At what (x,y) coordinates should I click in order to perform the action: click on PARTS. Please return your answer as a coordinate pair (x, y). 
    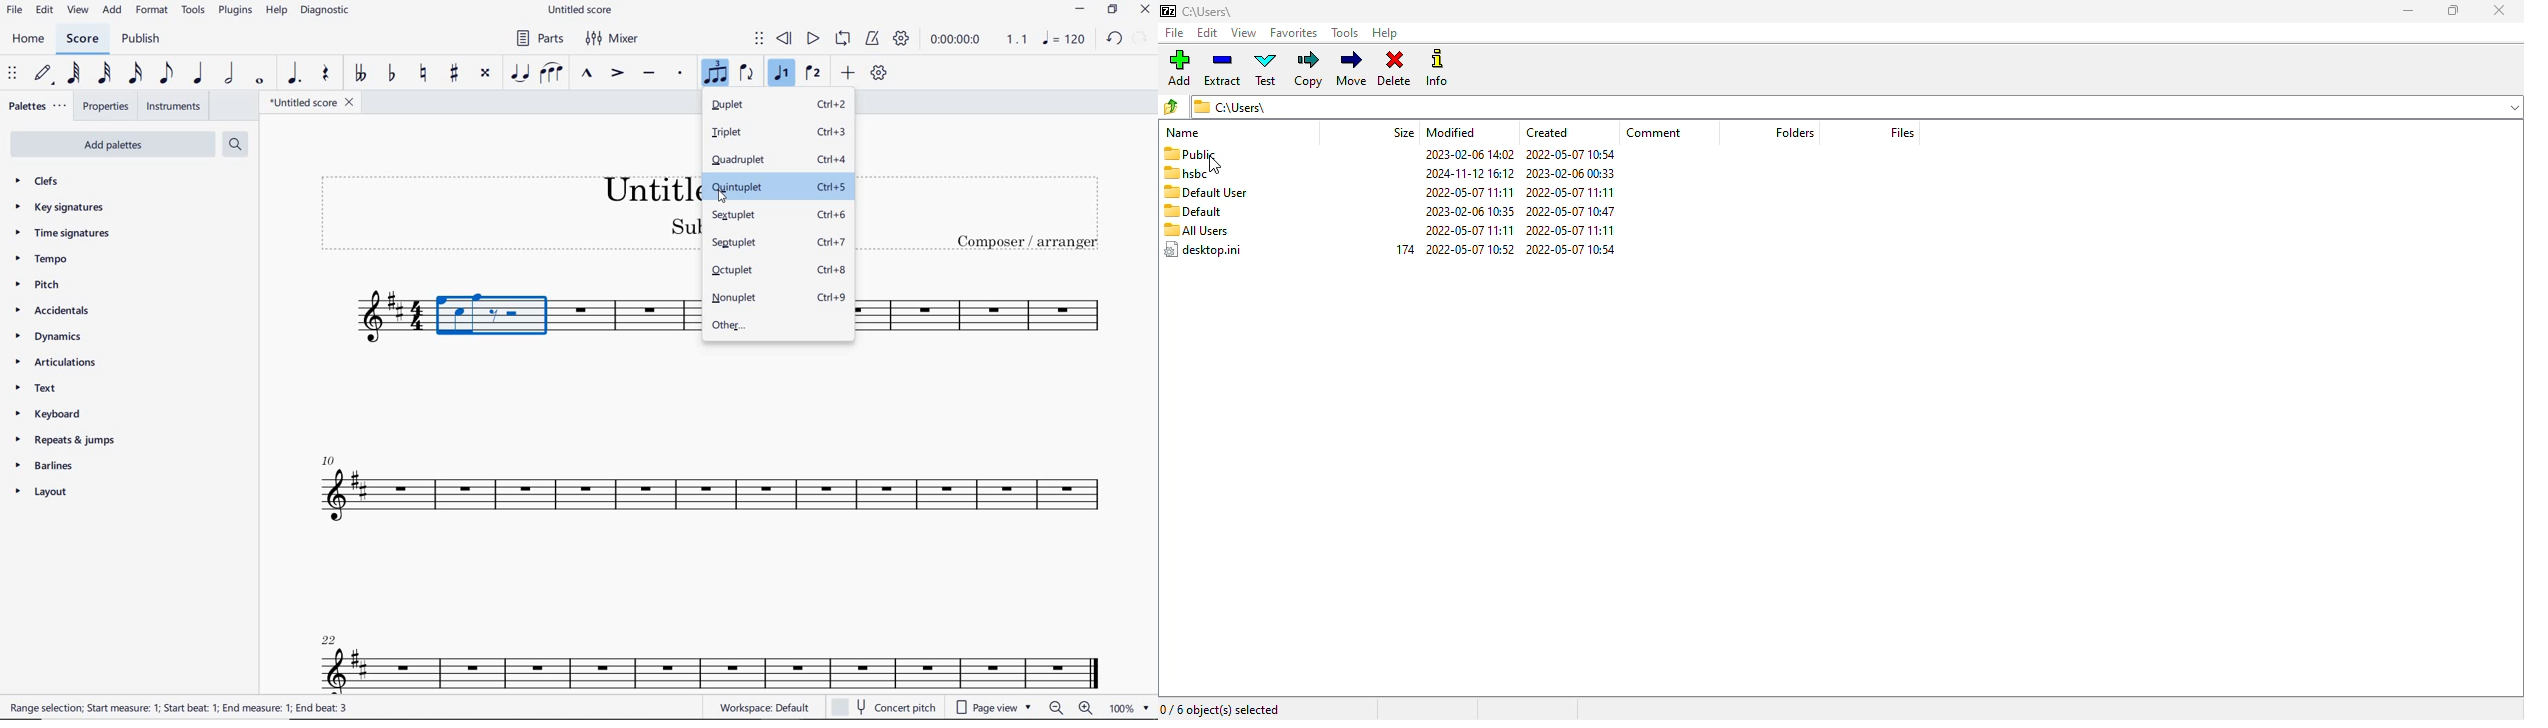
    Looking at the image, I should click on (541, 38).